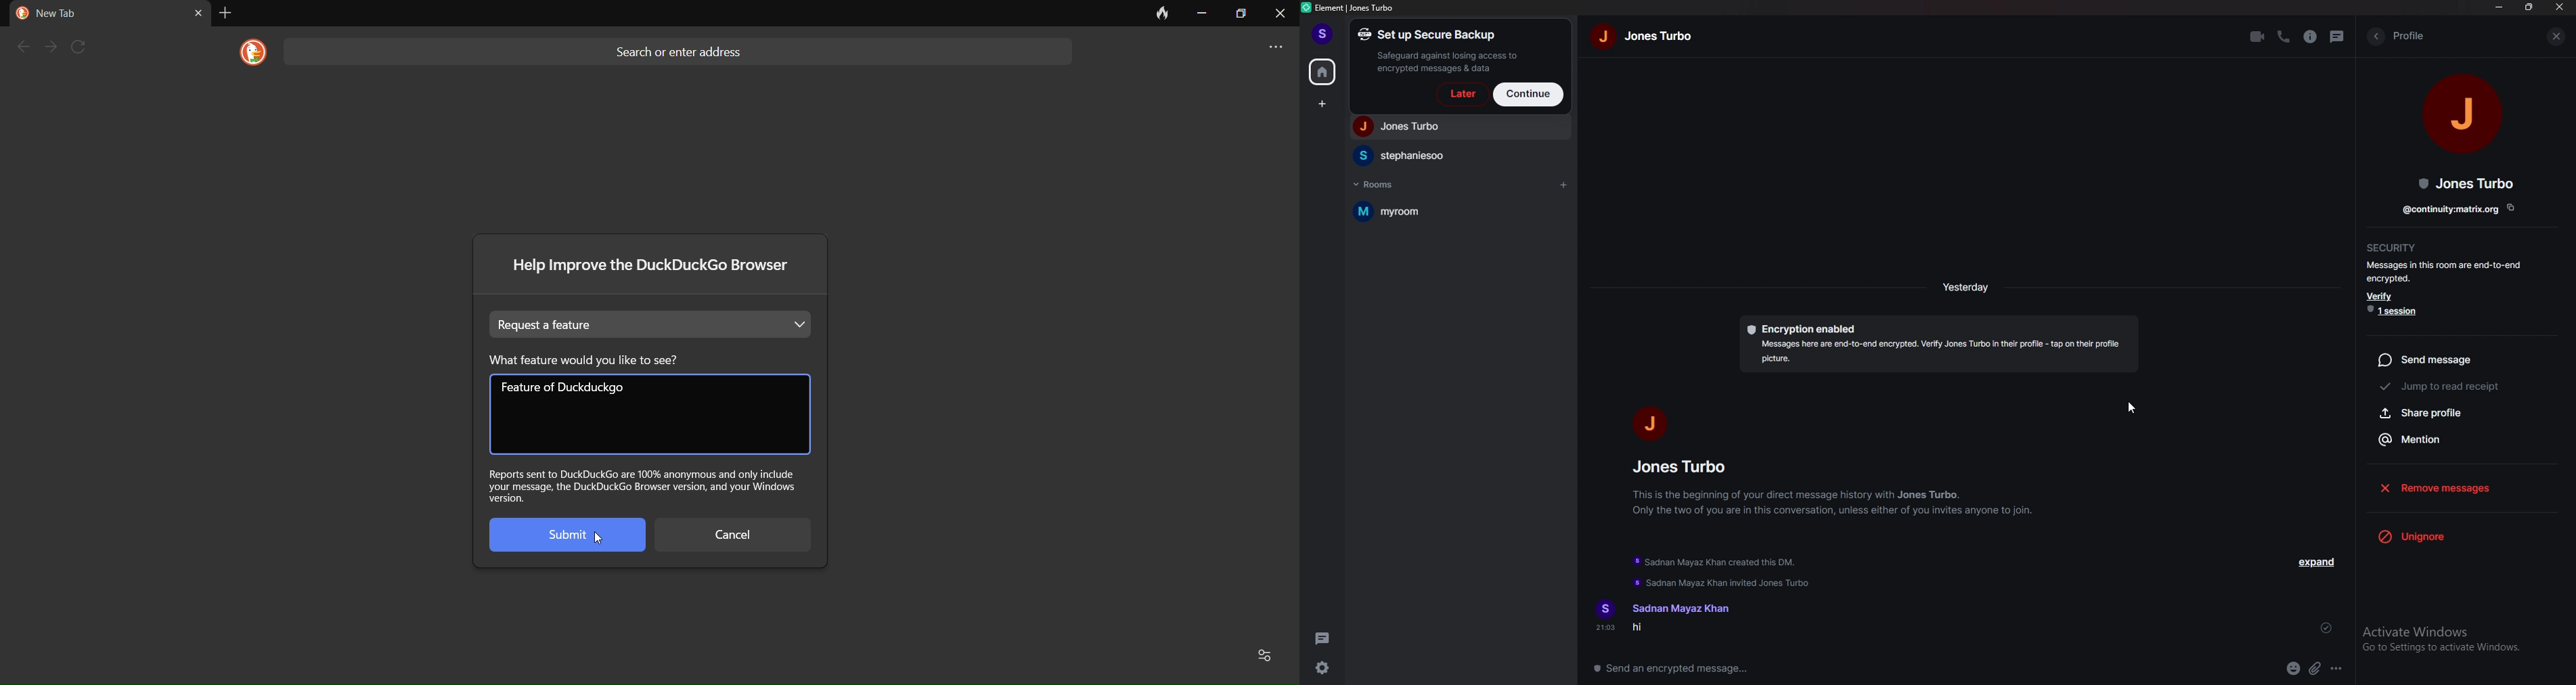  What do you see at coordinates (1325, 638) in the screenshot?
I see `threads` at bounding box center [1325, 638].